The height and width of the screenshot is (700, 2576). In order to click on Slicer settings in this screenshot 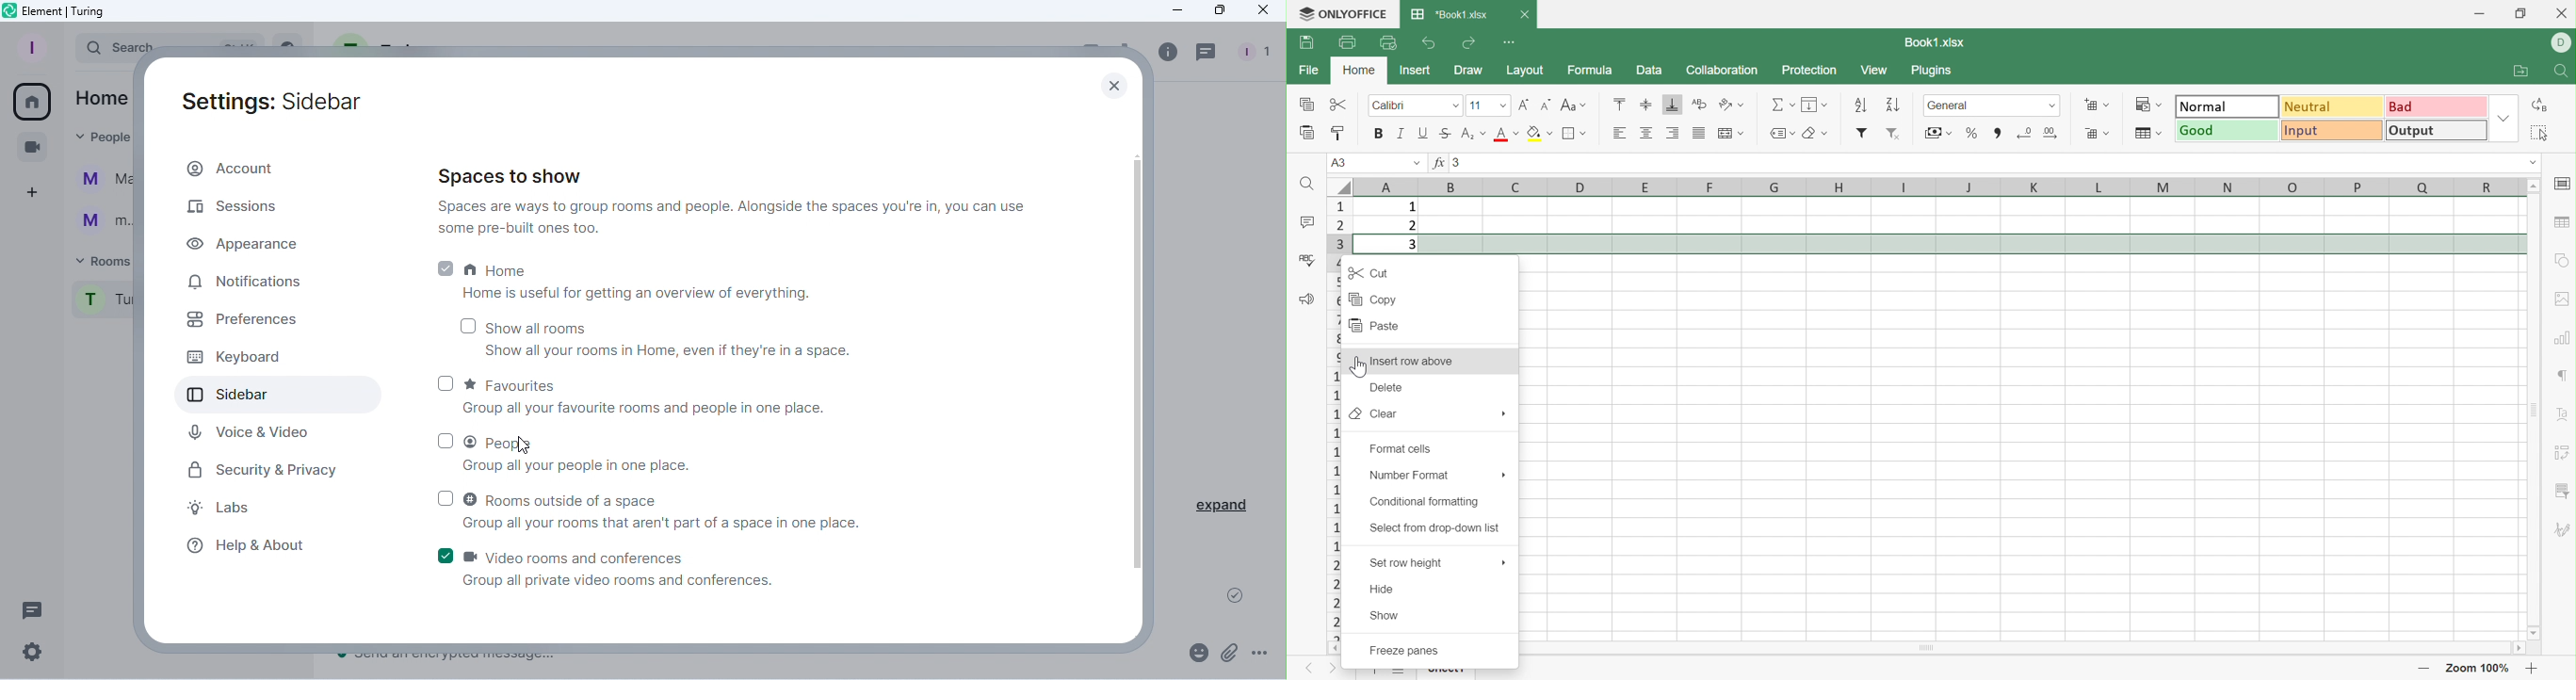, I will do `click(2564, 490)`.